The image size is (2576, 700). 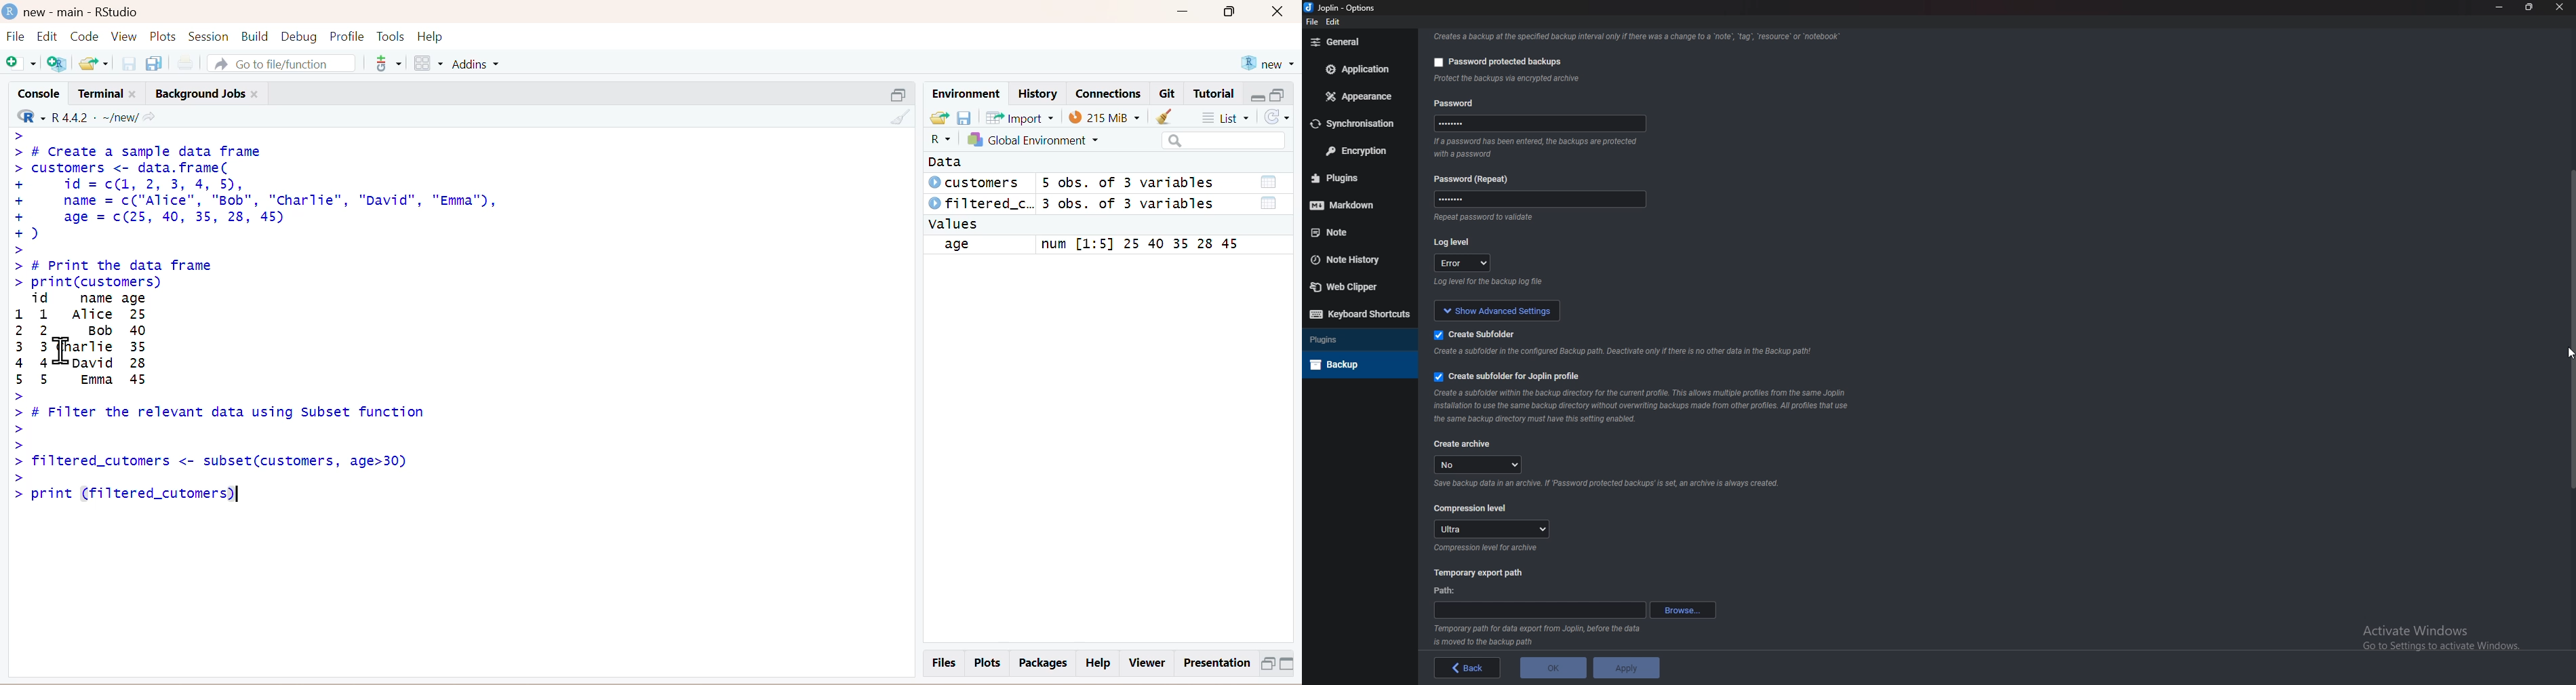 What do you see at coordinates (1356, 150) in the screenshot?
I see `Encryption` at bounding box center [1356, 150].